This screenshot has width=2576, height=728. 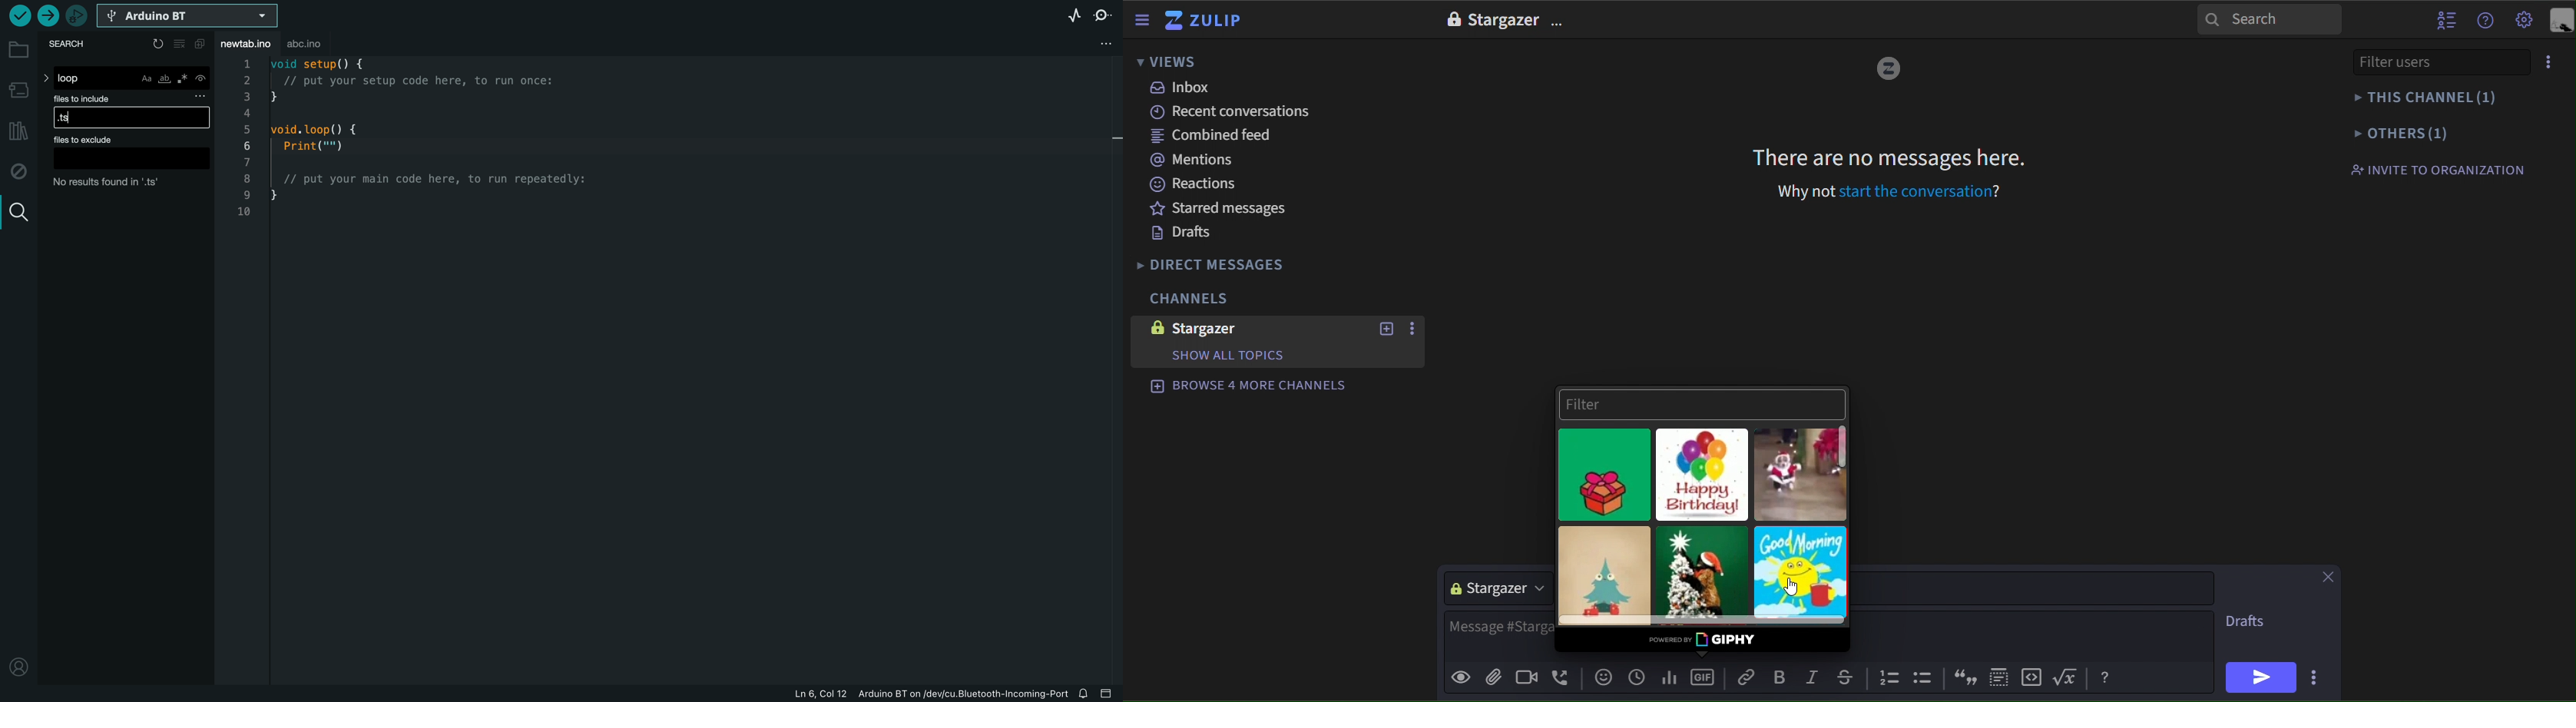 I want to click on combined feed, so click(x=1217, y=138).